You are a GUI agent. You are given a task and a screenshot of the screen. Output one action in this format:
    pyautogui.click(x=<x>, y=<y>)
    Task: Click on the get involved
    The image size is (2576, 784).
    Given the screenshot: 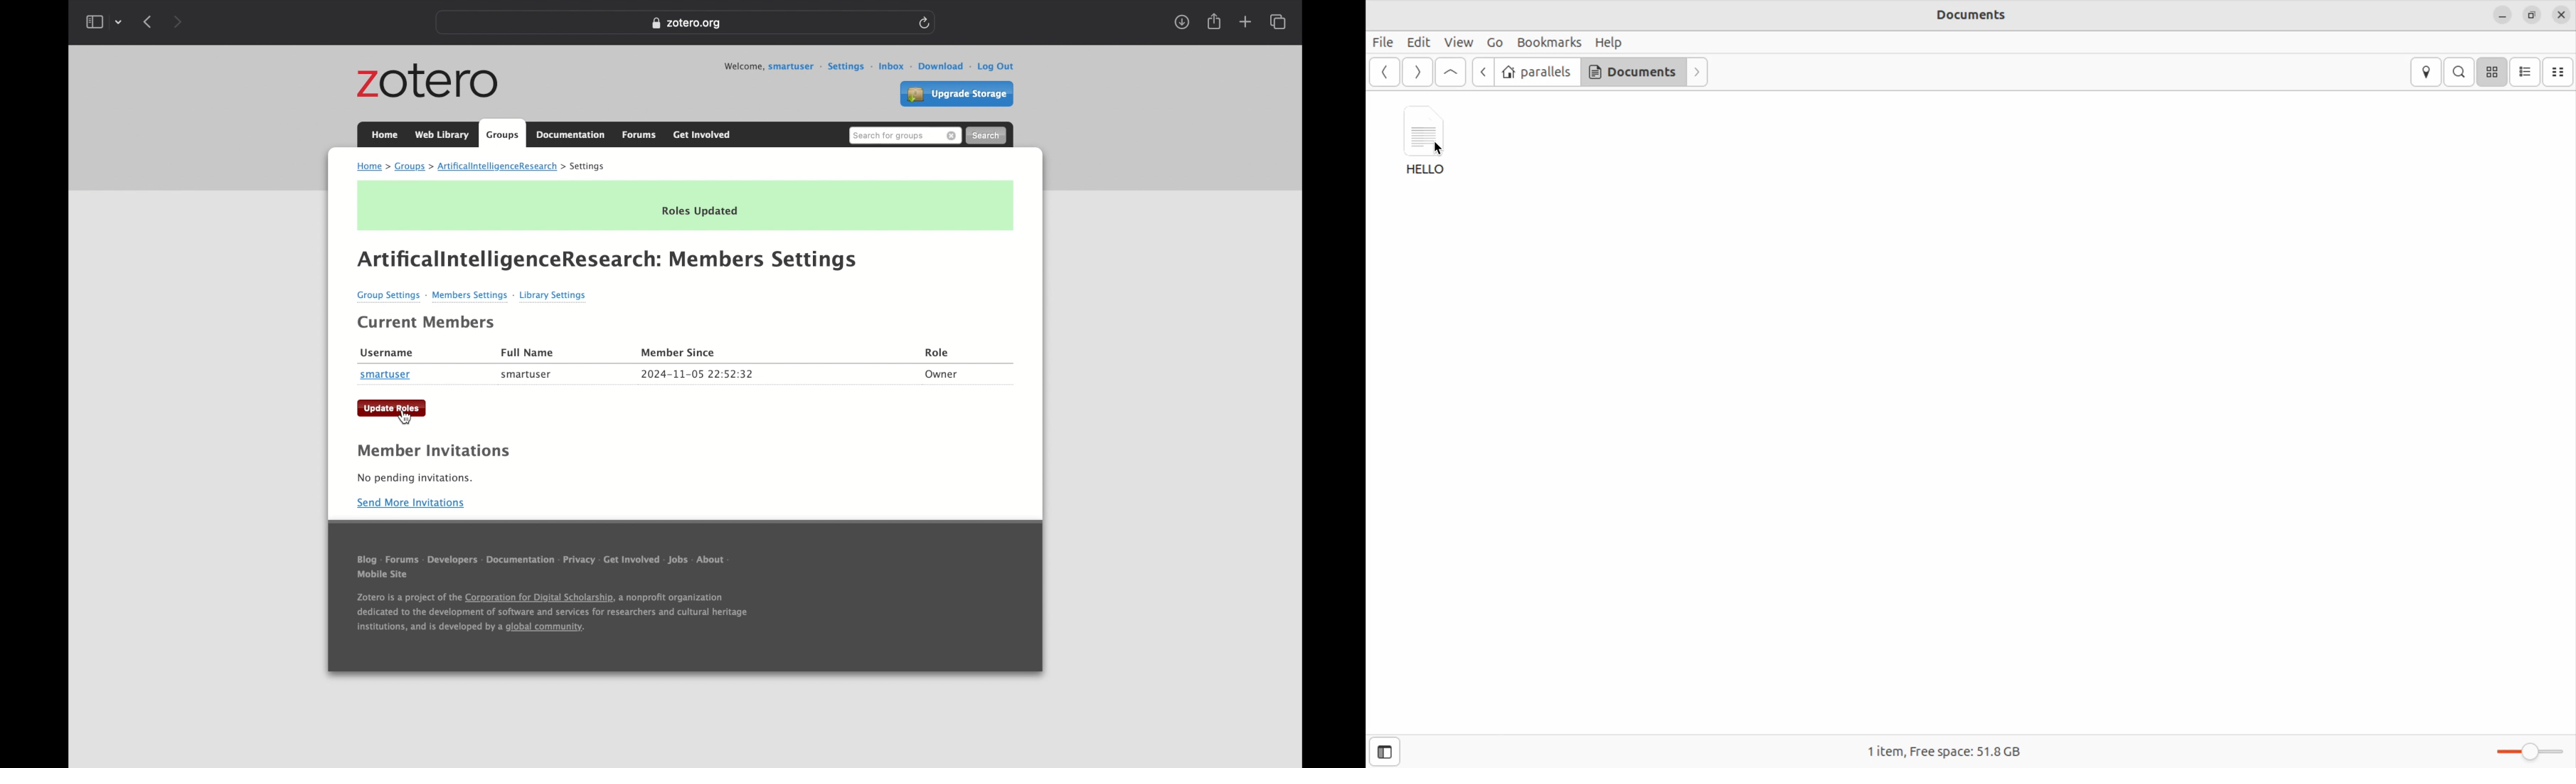 What is the action you would take?
    pyautogui.click(x=703, y=134)
    